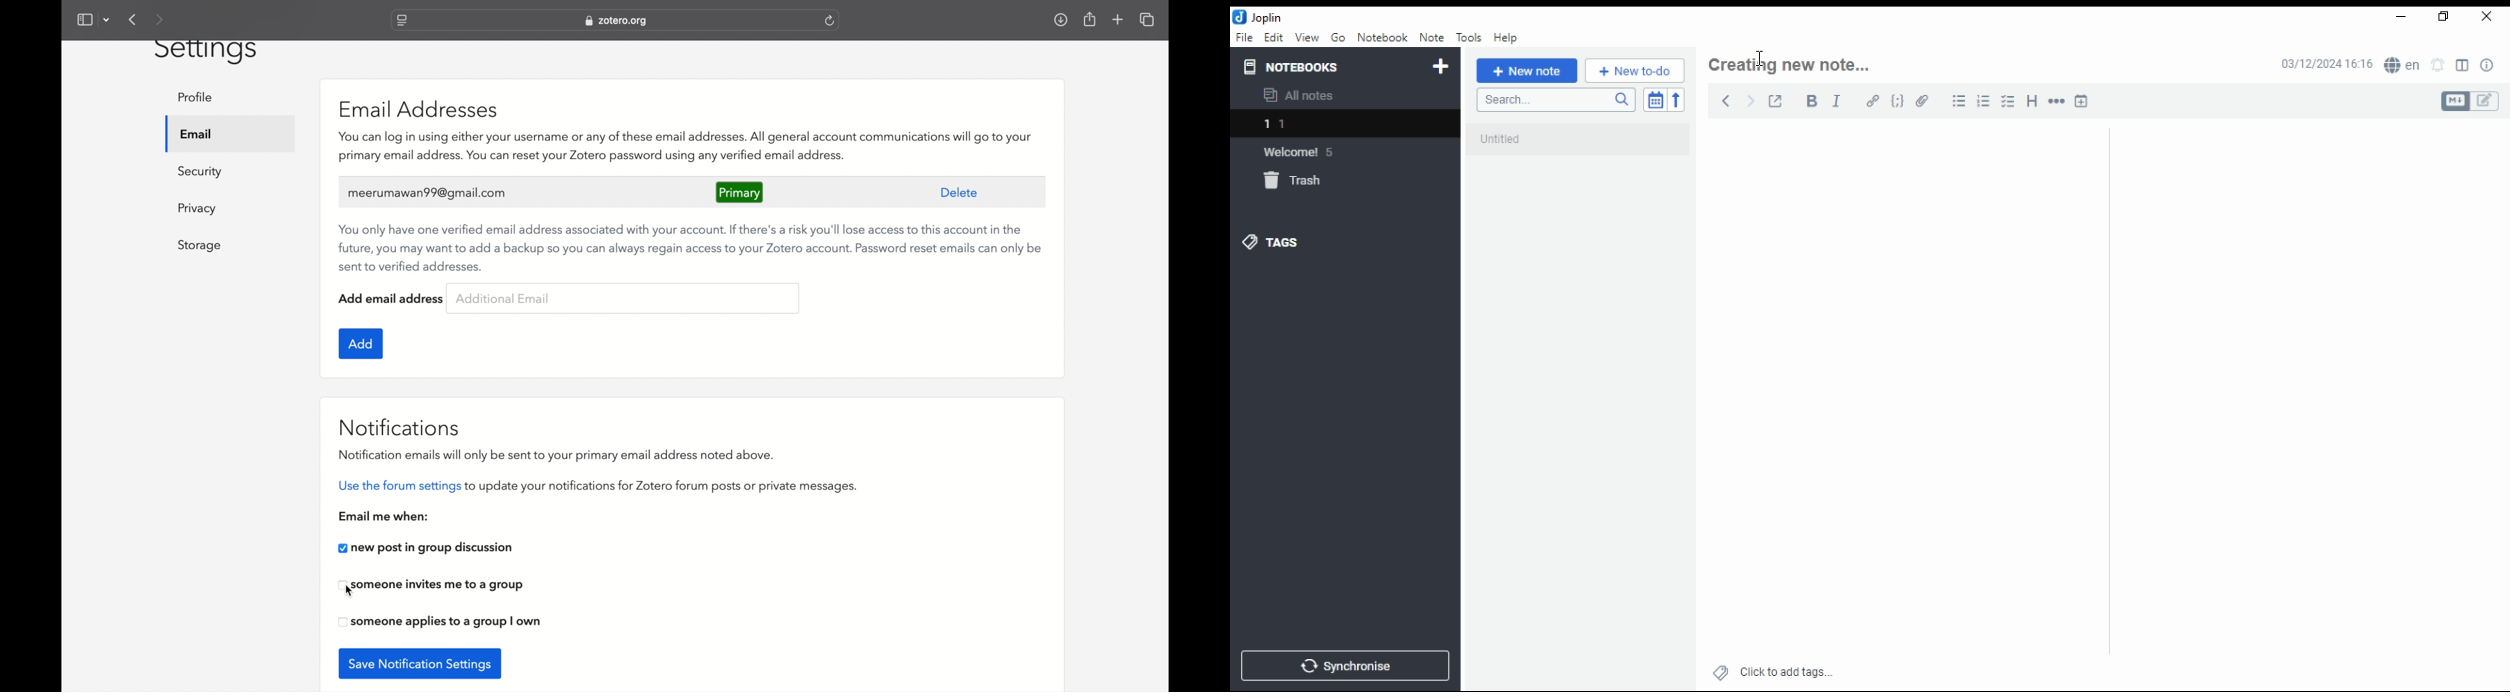 This screenshot has height=700, width=2520. Describe the element at coordinates (1164, 340) in the screenshot. I see `scroll box` at that location.